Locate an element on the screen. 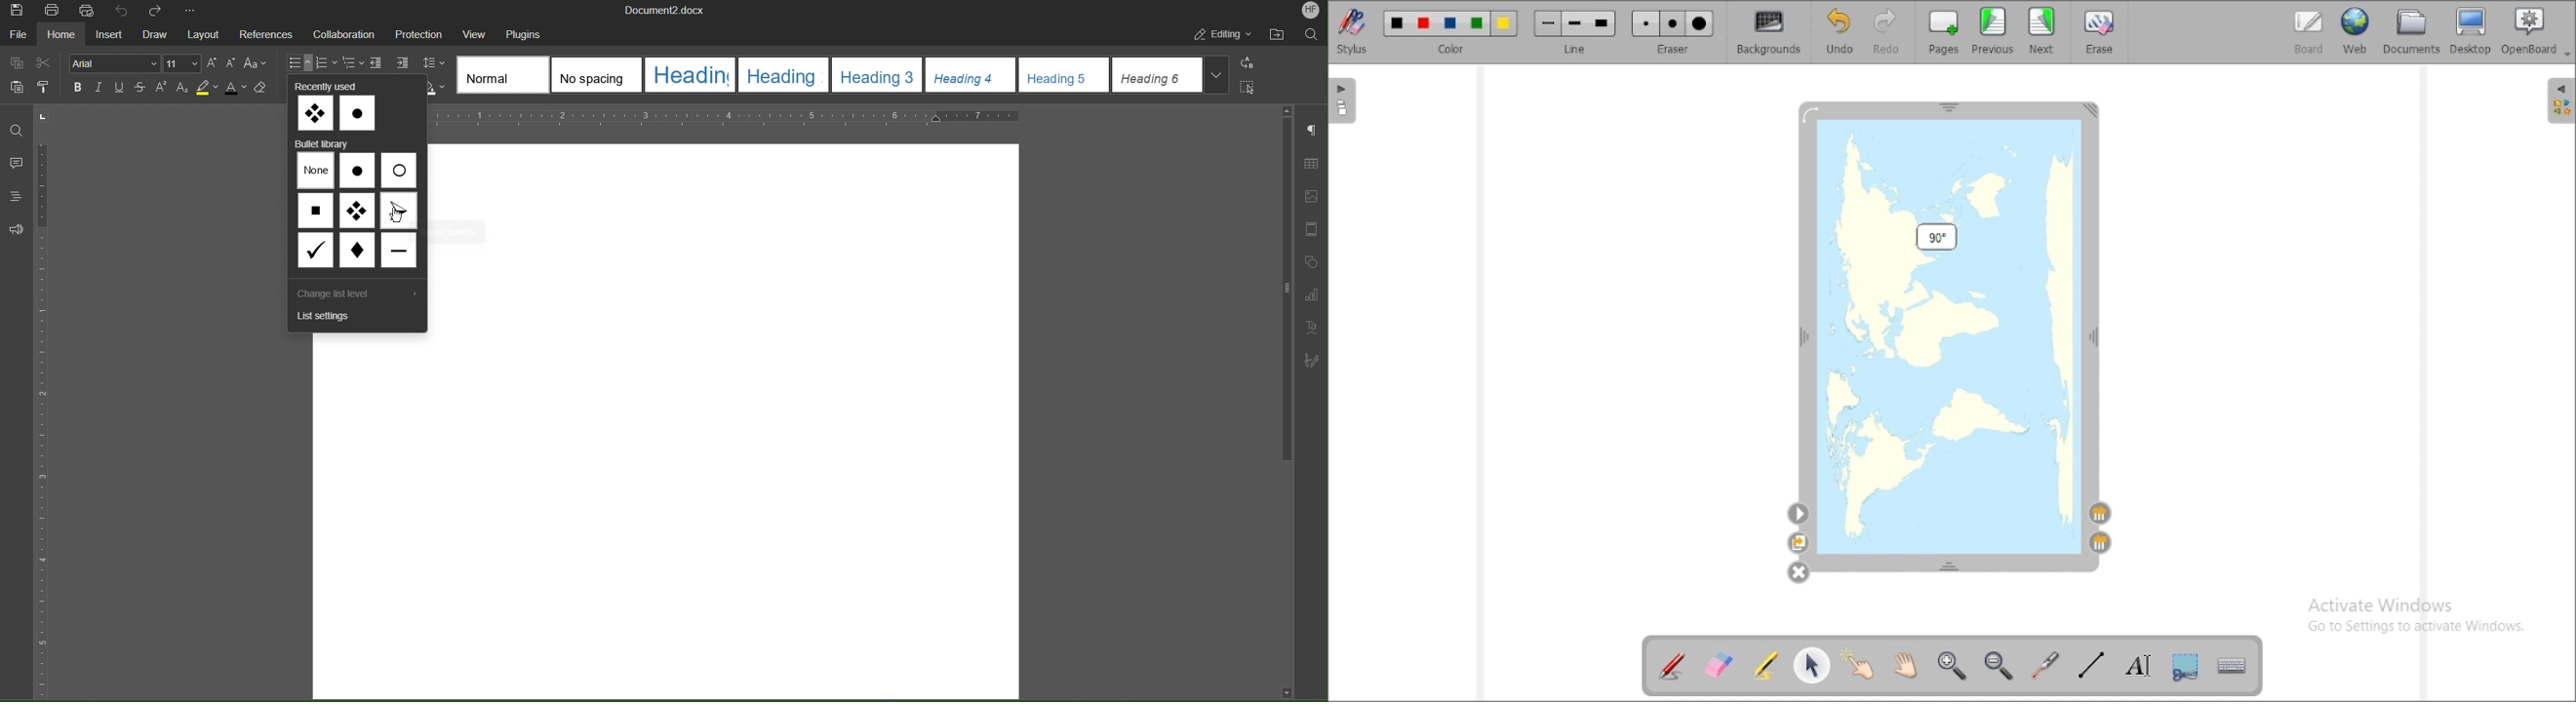  image rotated is located at coordinates (1950, 332).